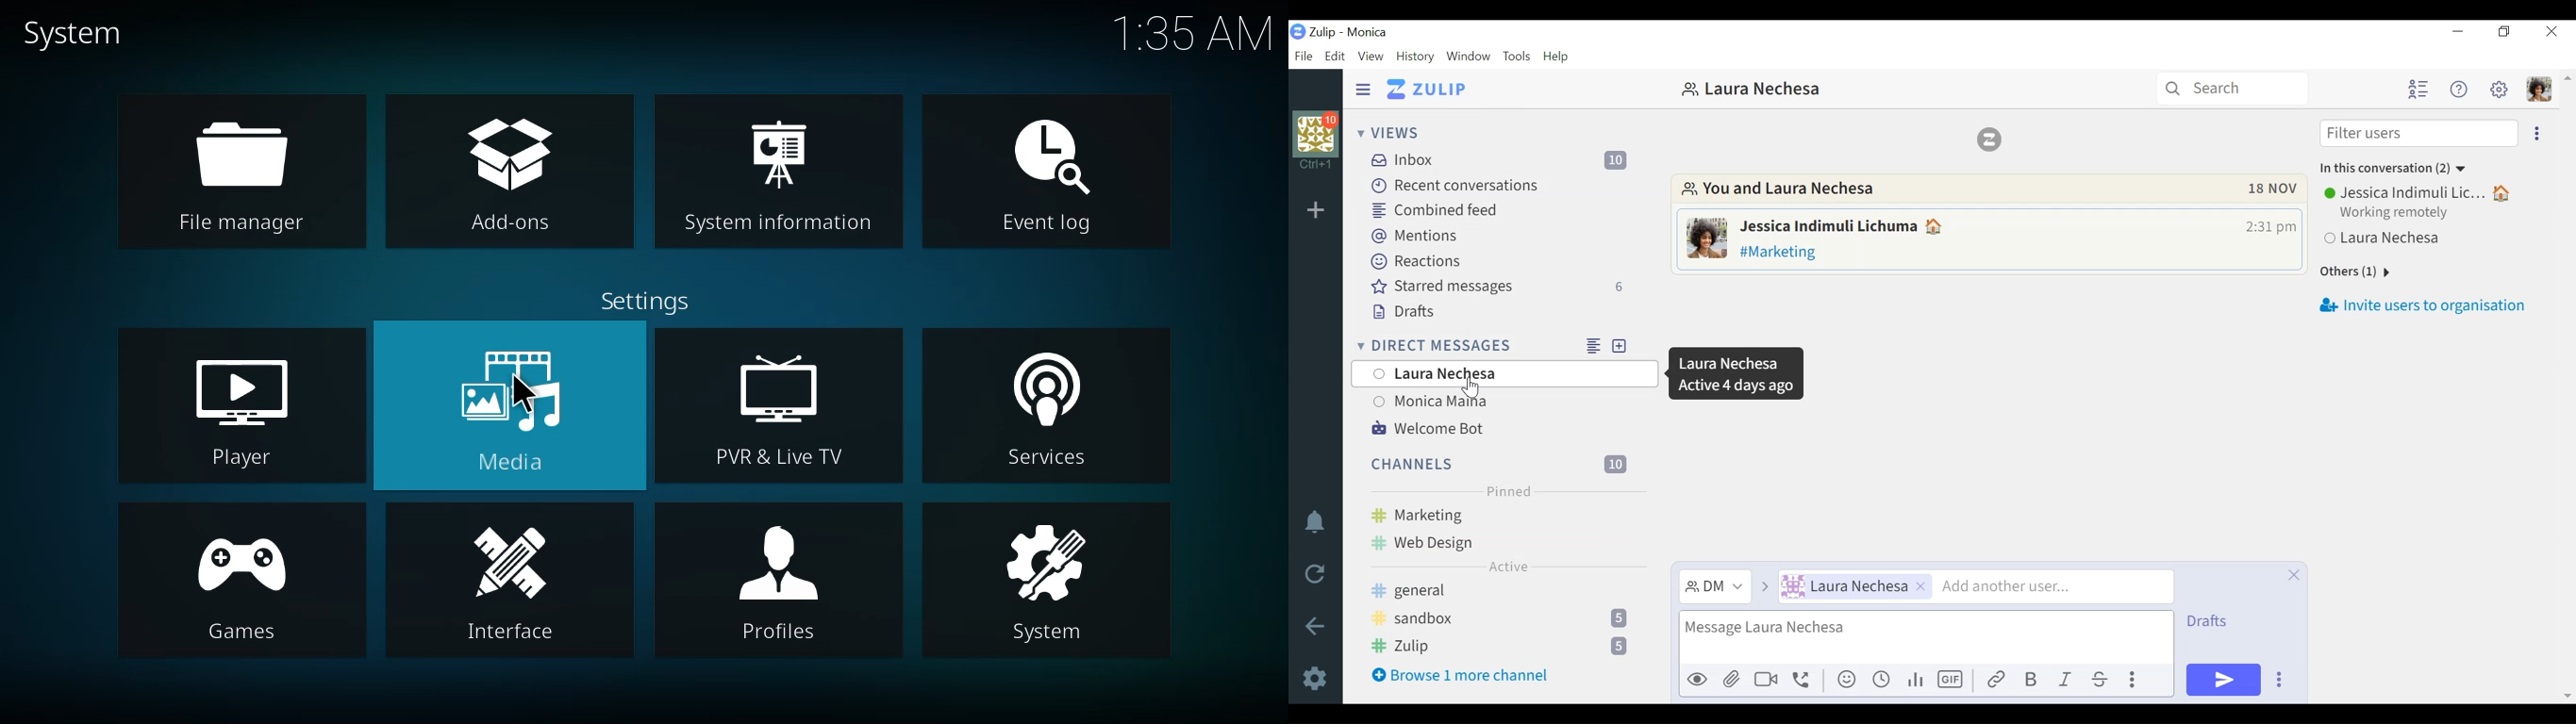 The image size is (2576, 728). Describe the element at coordinates (2354, 273) in the screenshot. I see `Other` at that location.